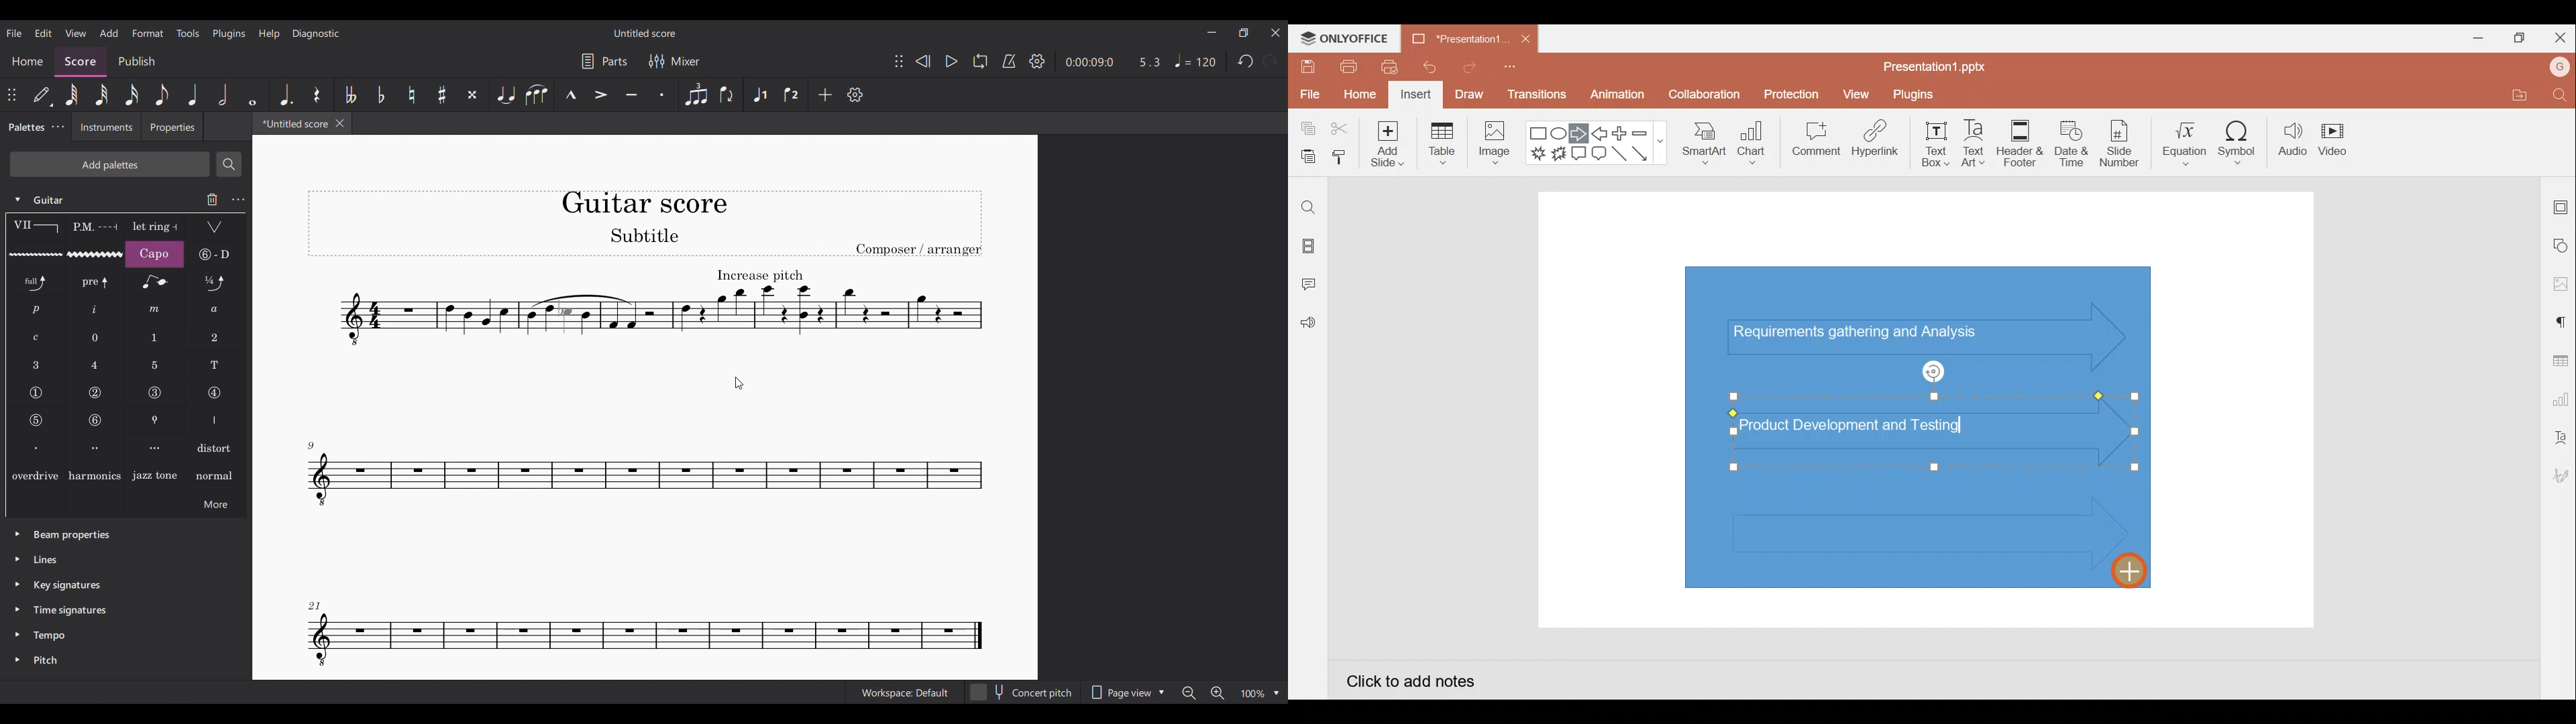 Image resolution: width=2576 pixels, height=728 pixels. I want to click on 3rd Inserted right arrow shape, so click(1899, 535).